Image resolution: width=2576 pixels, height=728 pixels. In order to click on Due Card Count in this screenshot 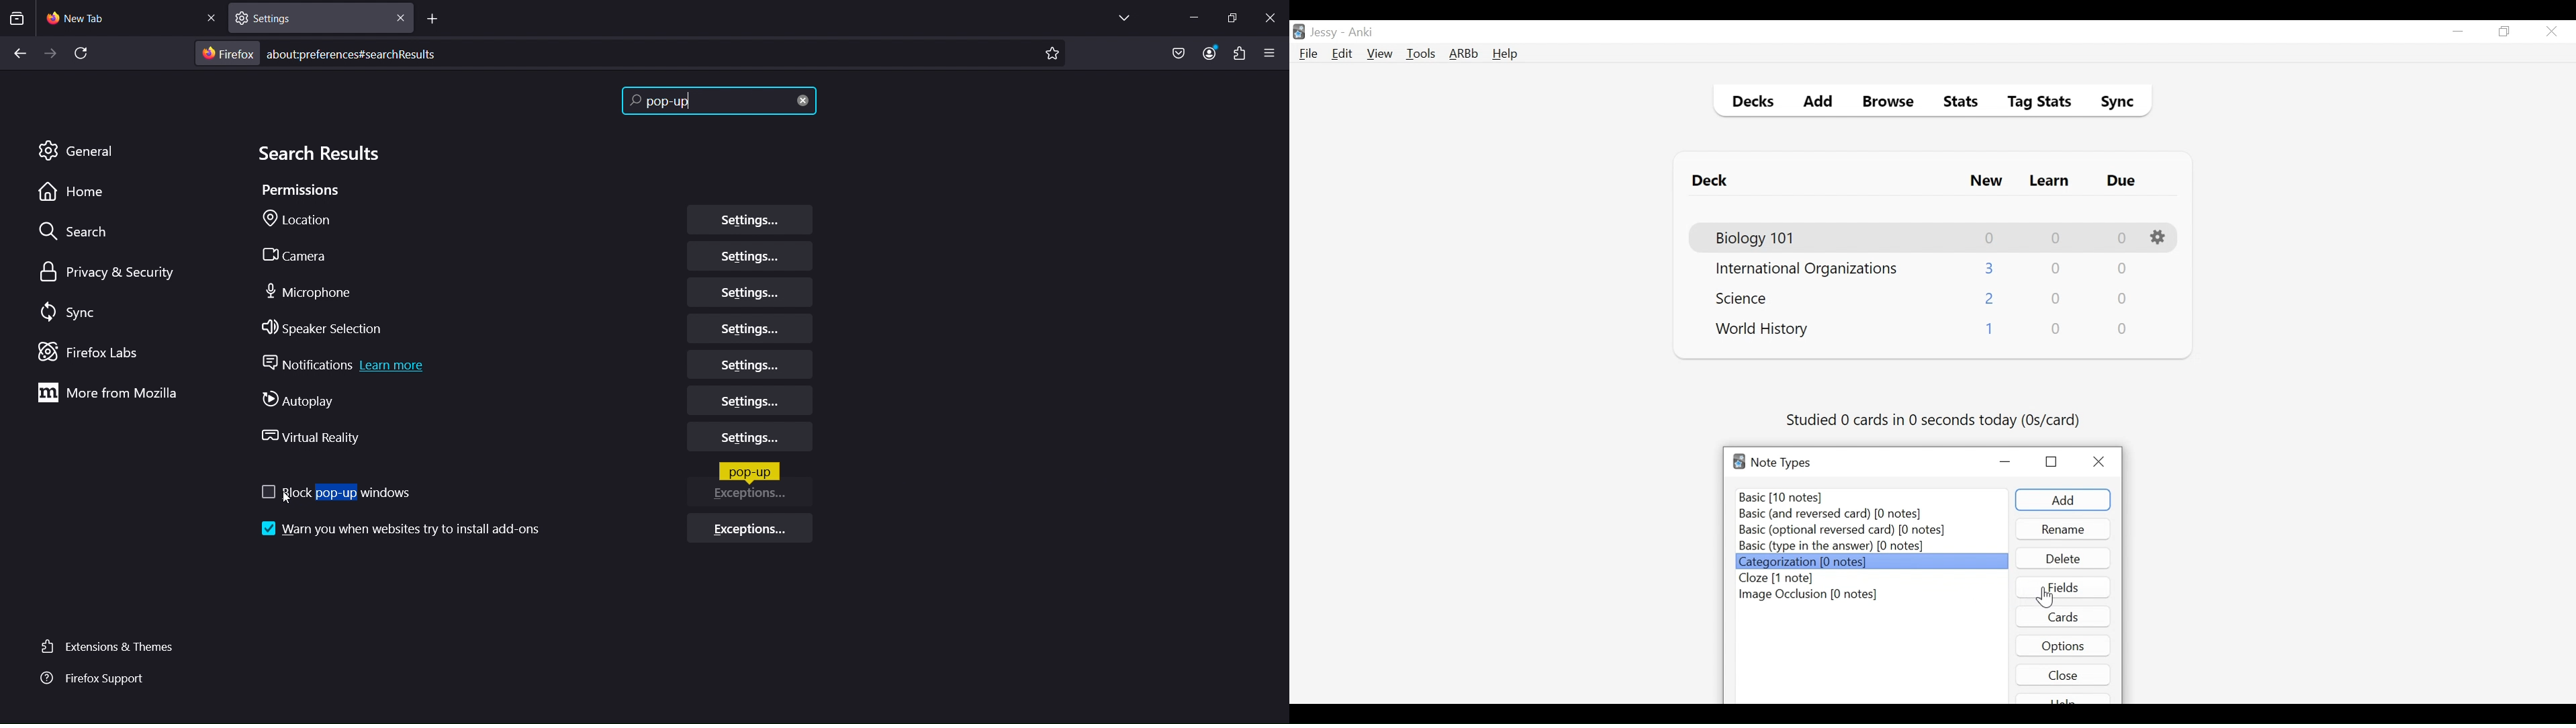, I will do `click(2124, 329)`.